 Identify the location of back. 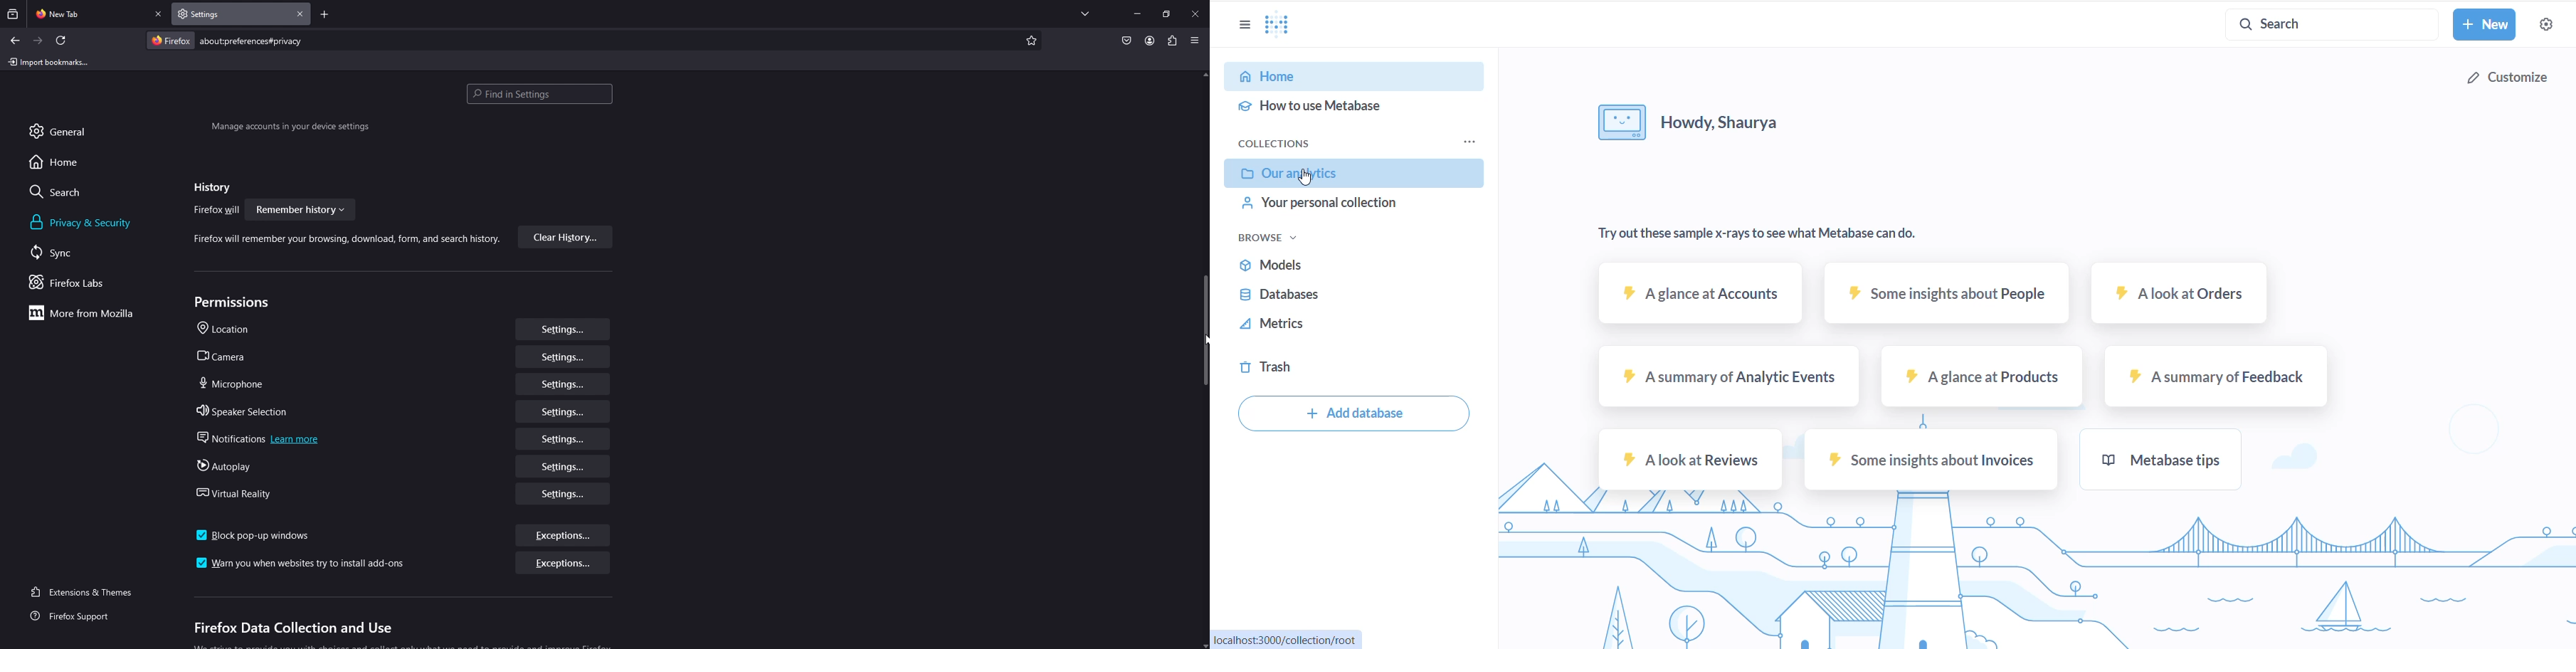
(14, 40).